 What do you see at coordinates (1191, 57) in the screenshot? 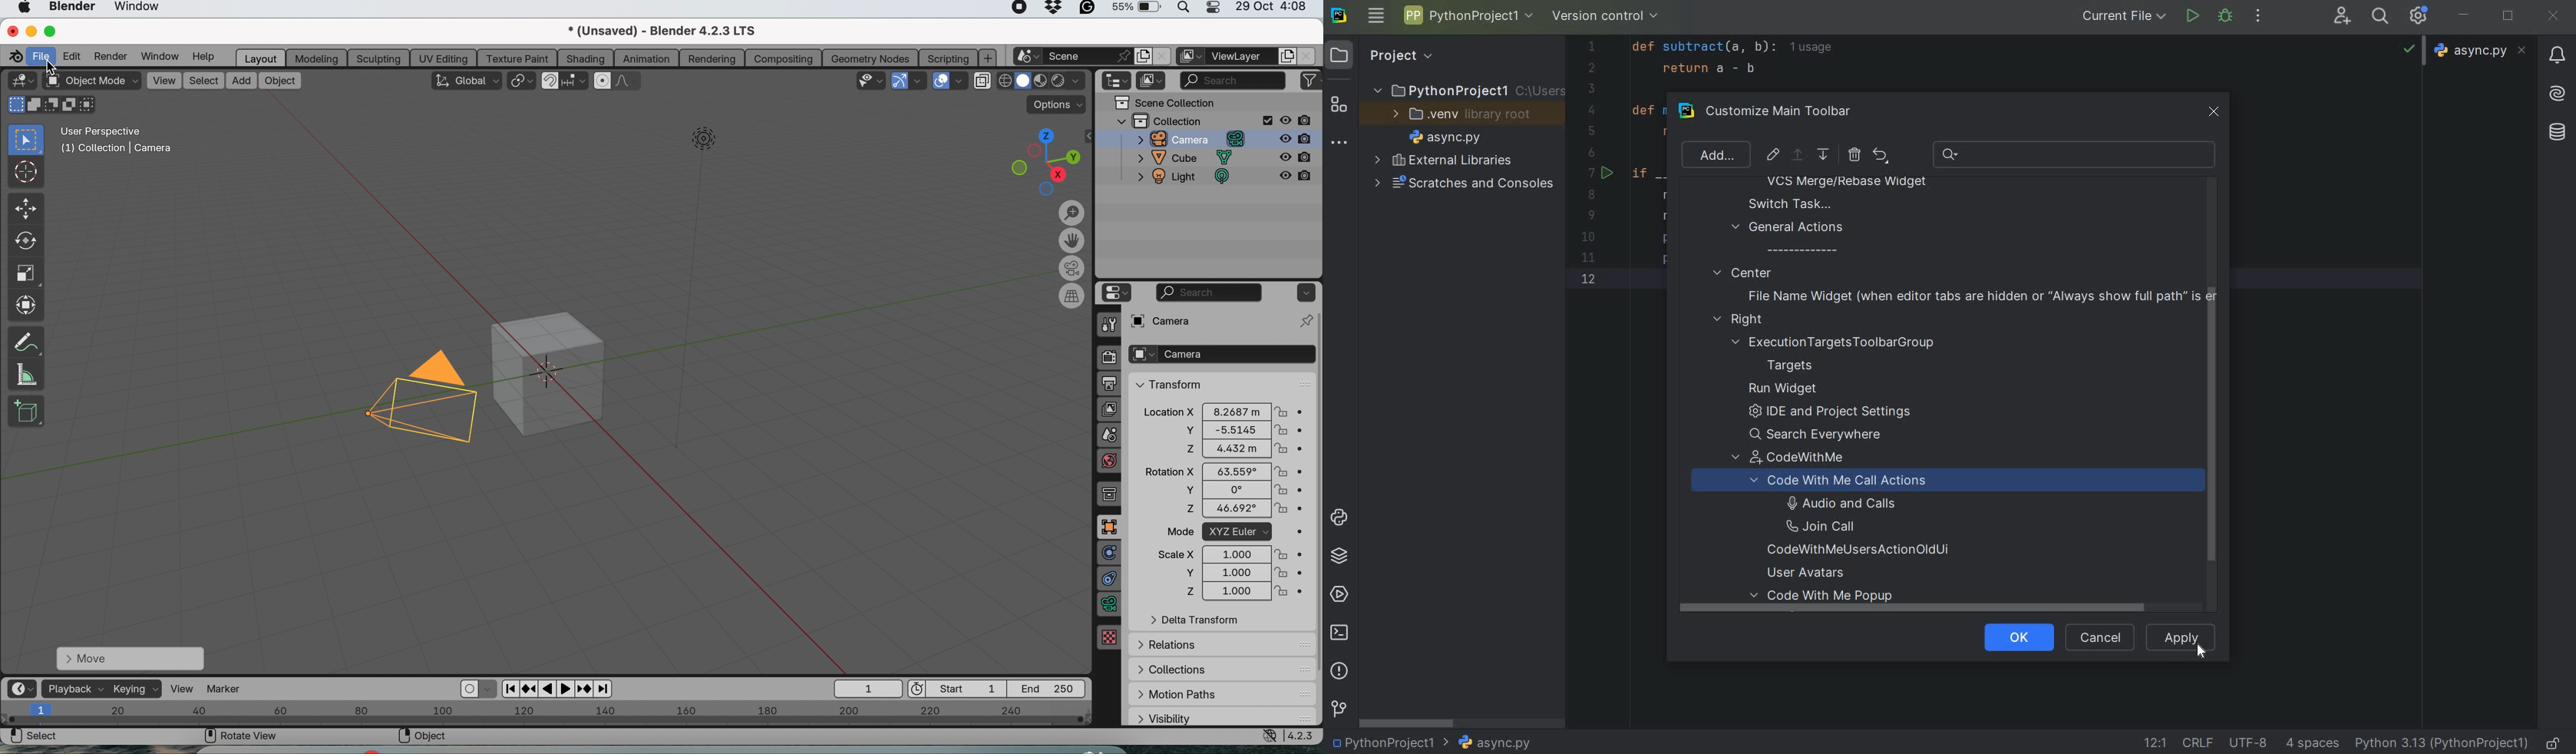
I see `active workspace` at bounding box center [1191, 57].